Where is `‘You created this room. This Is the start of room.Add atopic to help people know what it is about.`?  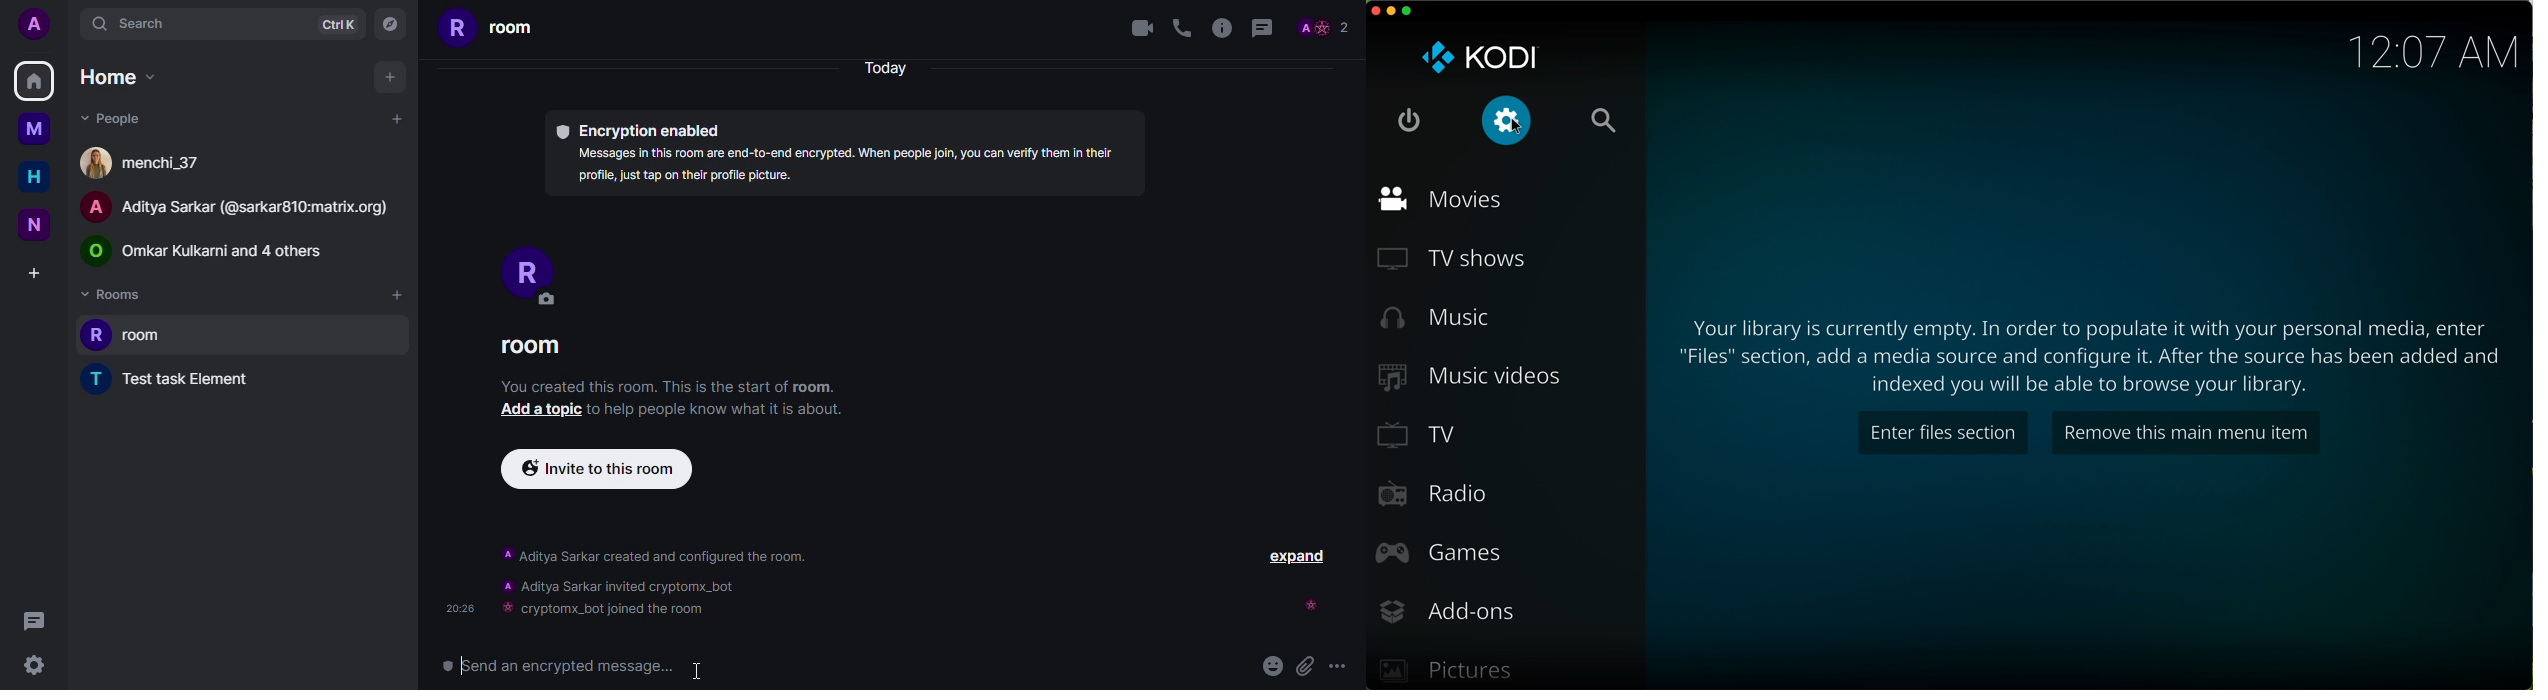
‘You created this room. This Is the start of room.Add atopic to help people know what it is about. is located at coordinates (672, 405).